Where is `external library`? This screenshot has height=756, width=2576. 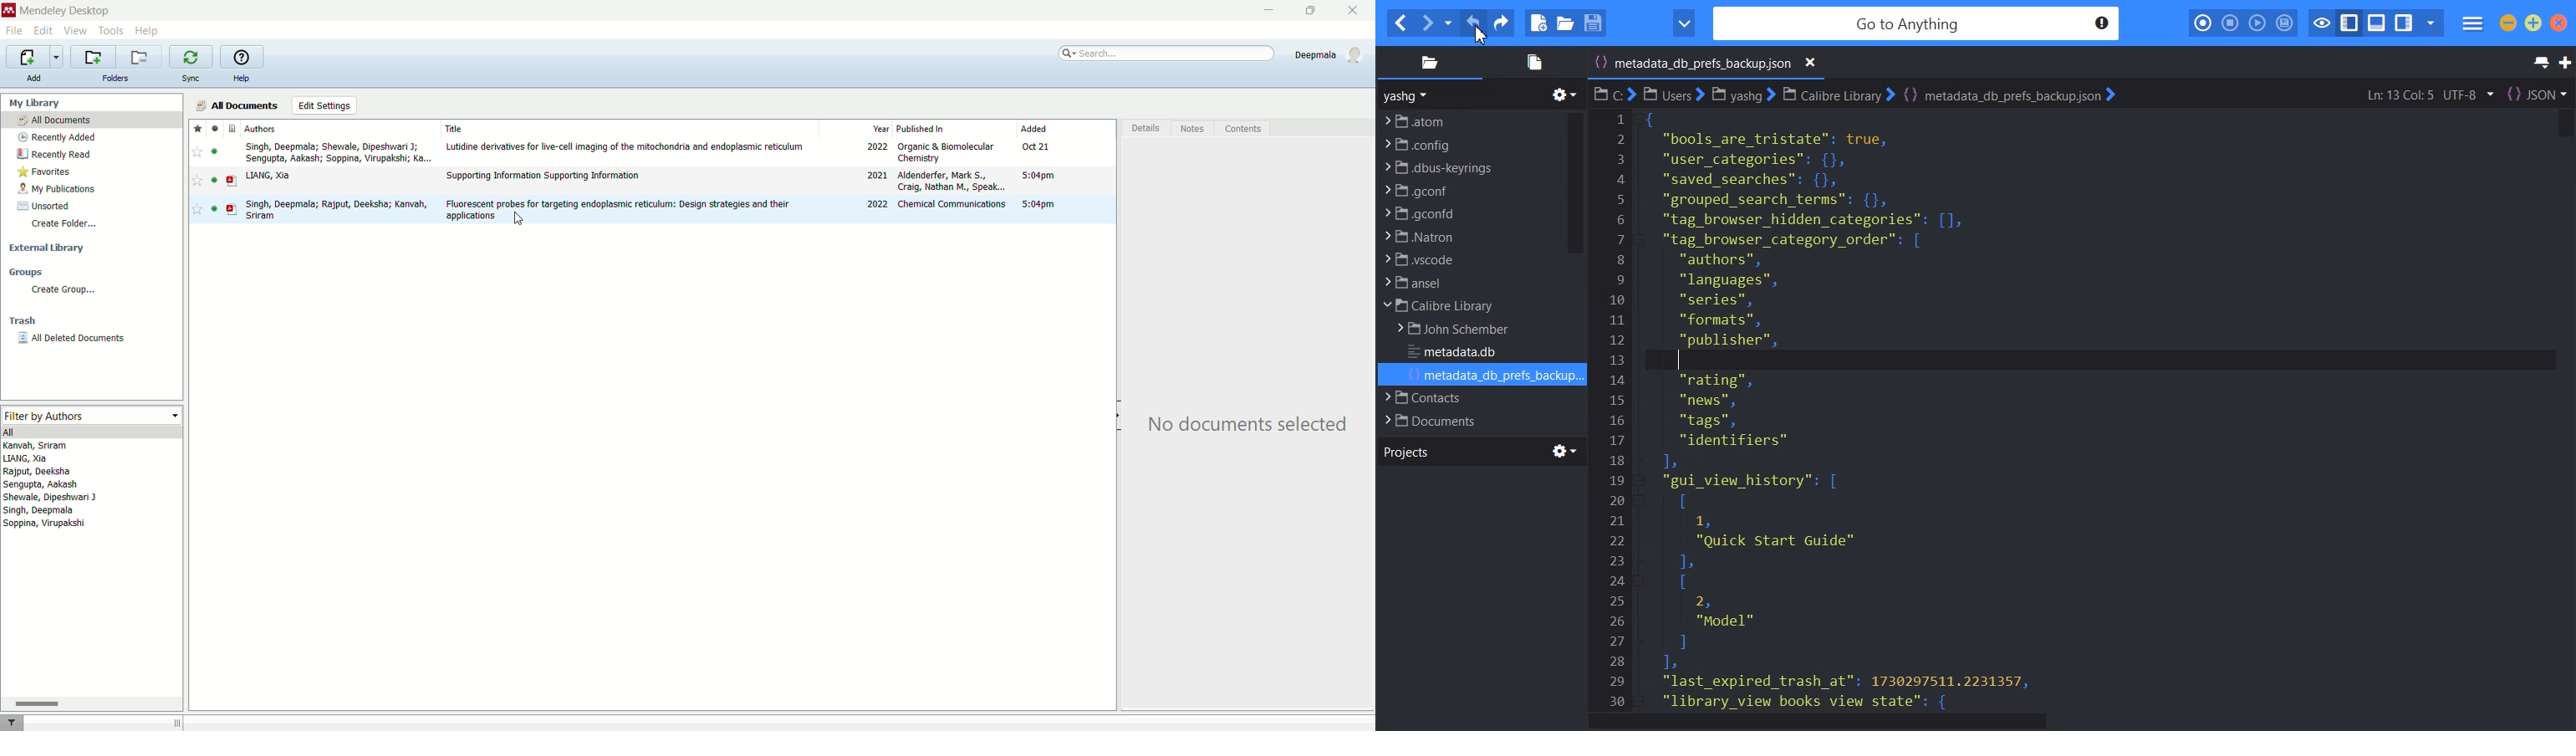
external library is located at coordinates (44, 248).